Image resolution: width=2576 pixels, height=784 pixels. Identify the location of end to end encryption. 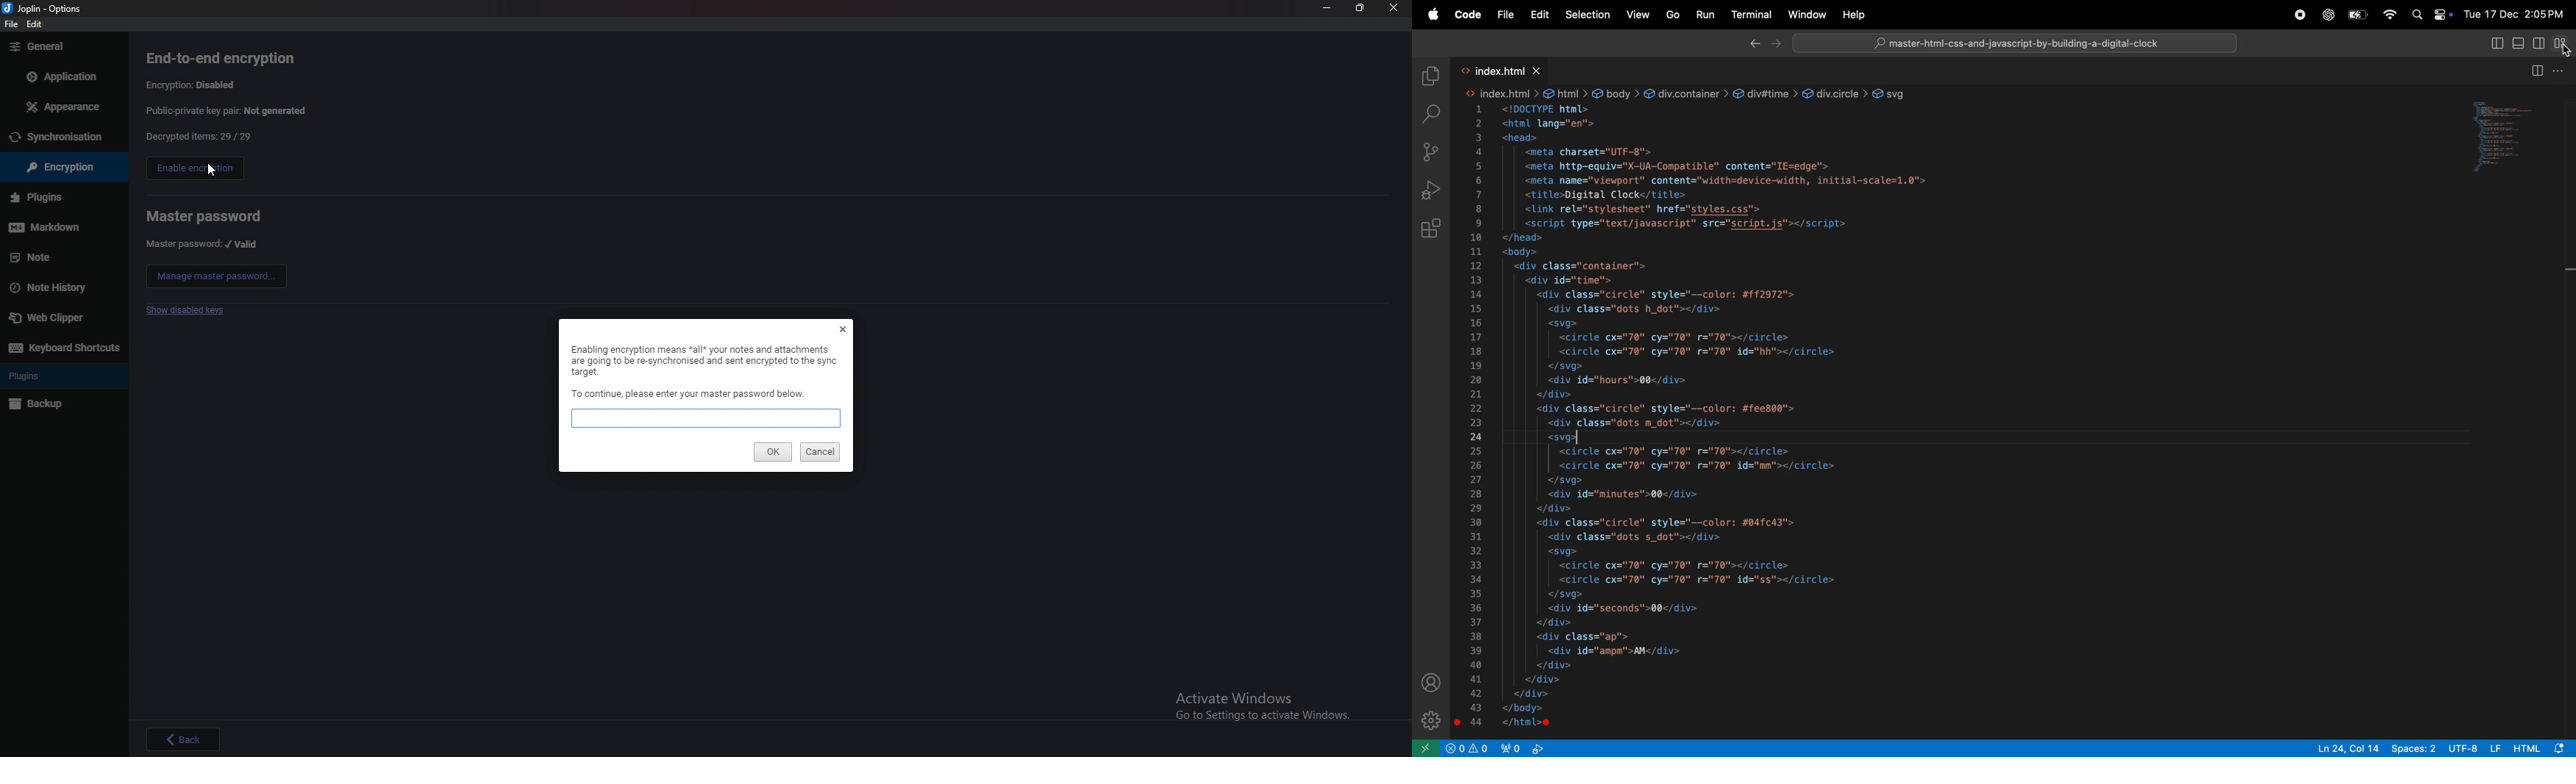
(224, 57).